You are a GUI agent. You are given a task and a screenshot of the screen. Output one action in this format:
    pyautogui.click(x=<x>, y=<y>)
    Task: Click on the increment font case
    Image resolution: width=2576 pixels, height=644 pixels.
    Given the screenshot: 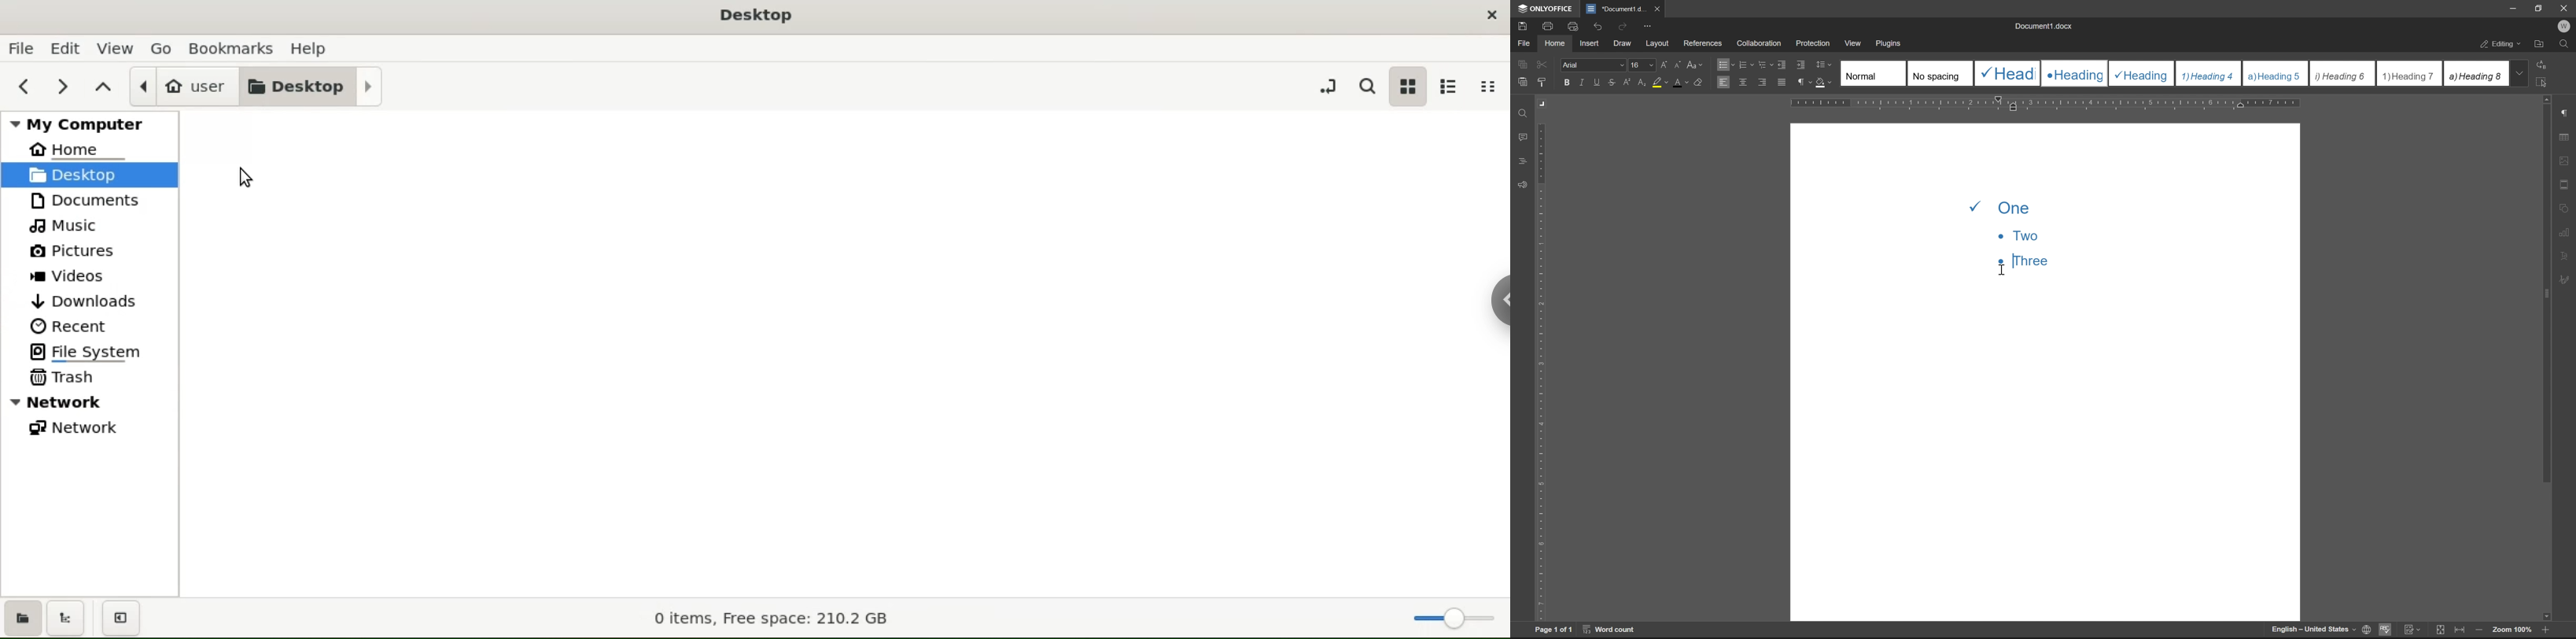 What is the action you would take?
    pyautogui.click(x=1663, y=63)
    